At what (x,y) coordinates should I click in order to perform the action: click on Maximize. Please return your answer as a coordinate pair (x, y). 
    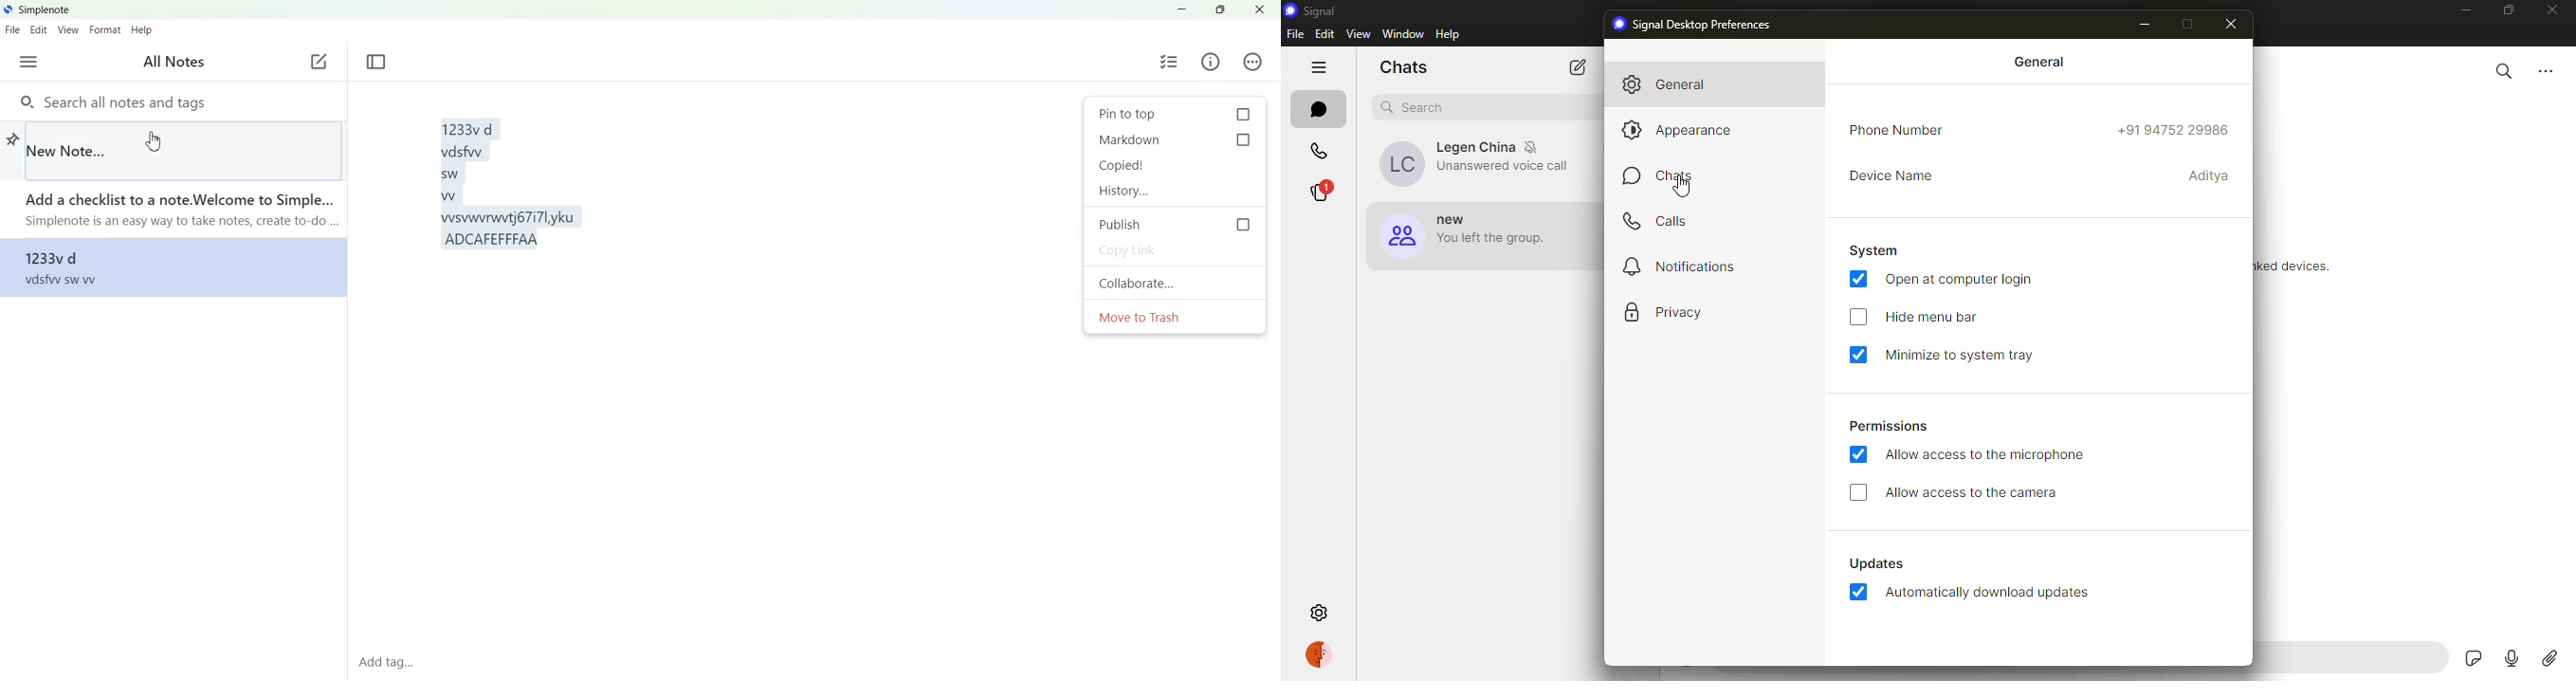
    Looking at the image, I should click on (1222, 10).